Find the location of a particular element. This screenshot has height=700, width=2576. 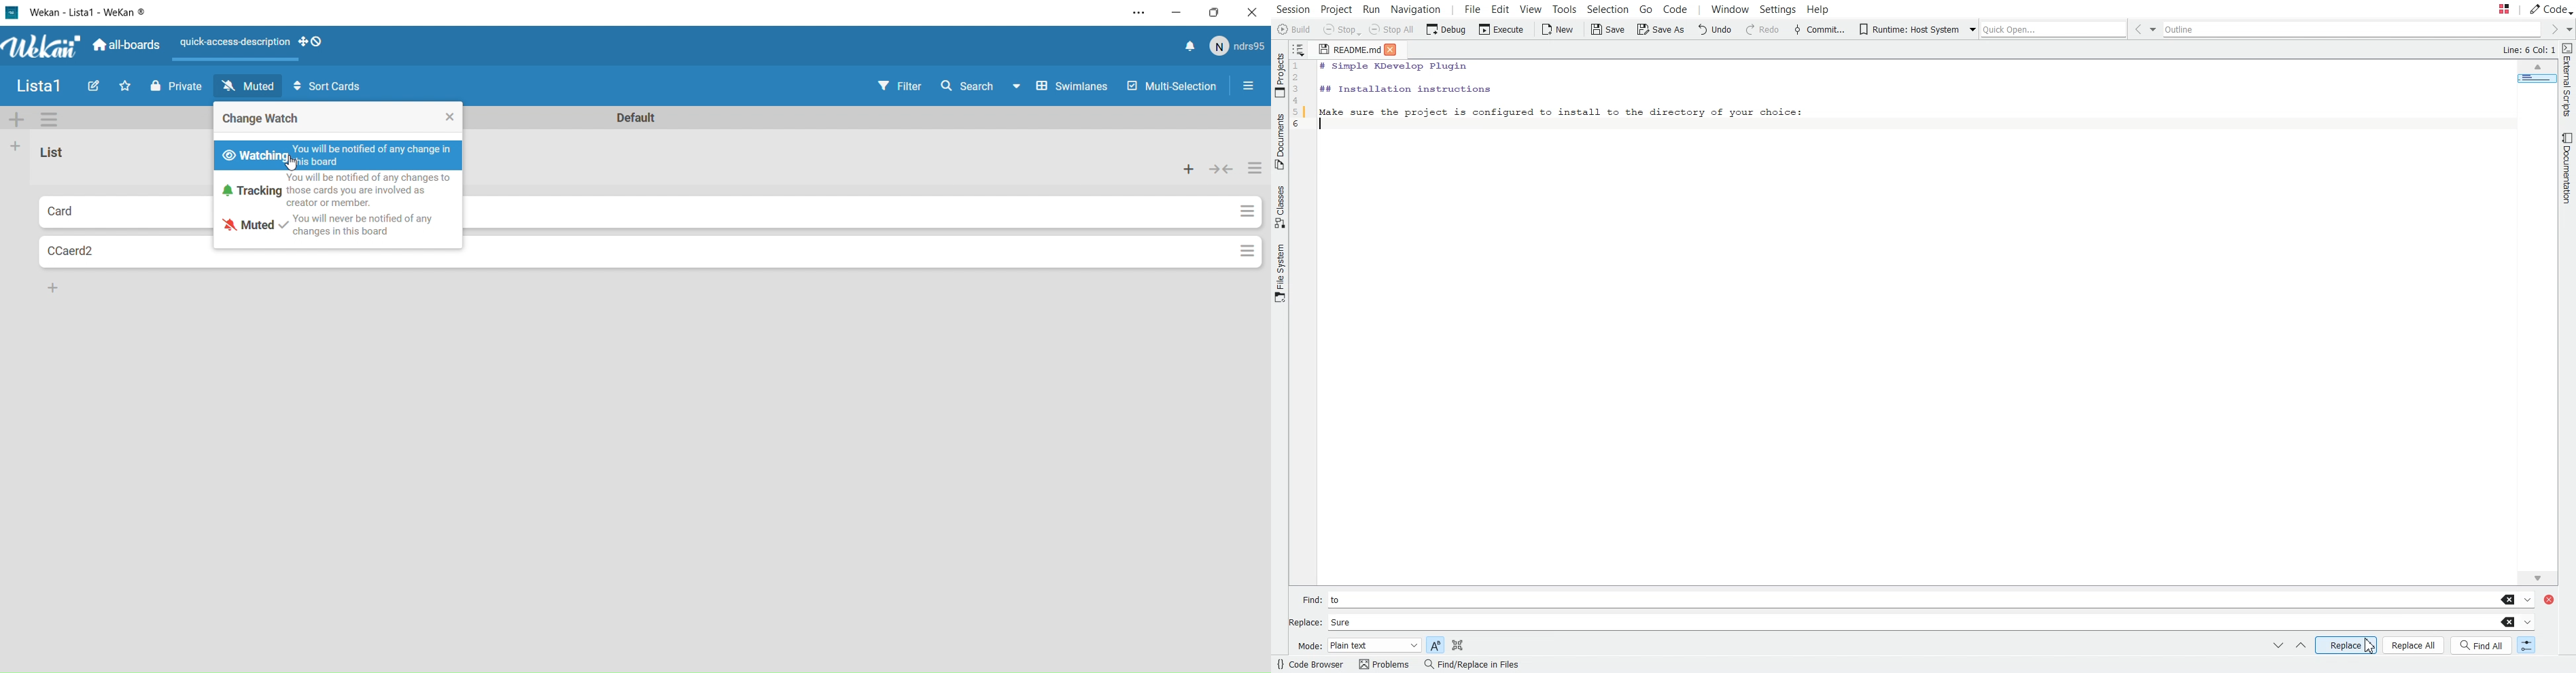

Swimlanes is located at coordinates (1069, 87).